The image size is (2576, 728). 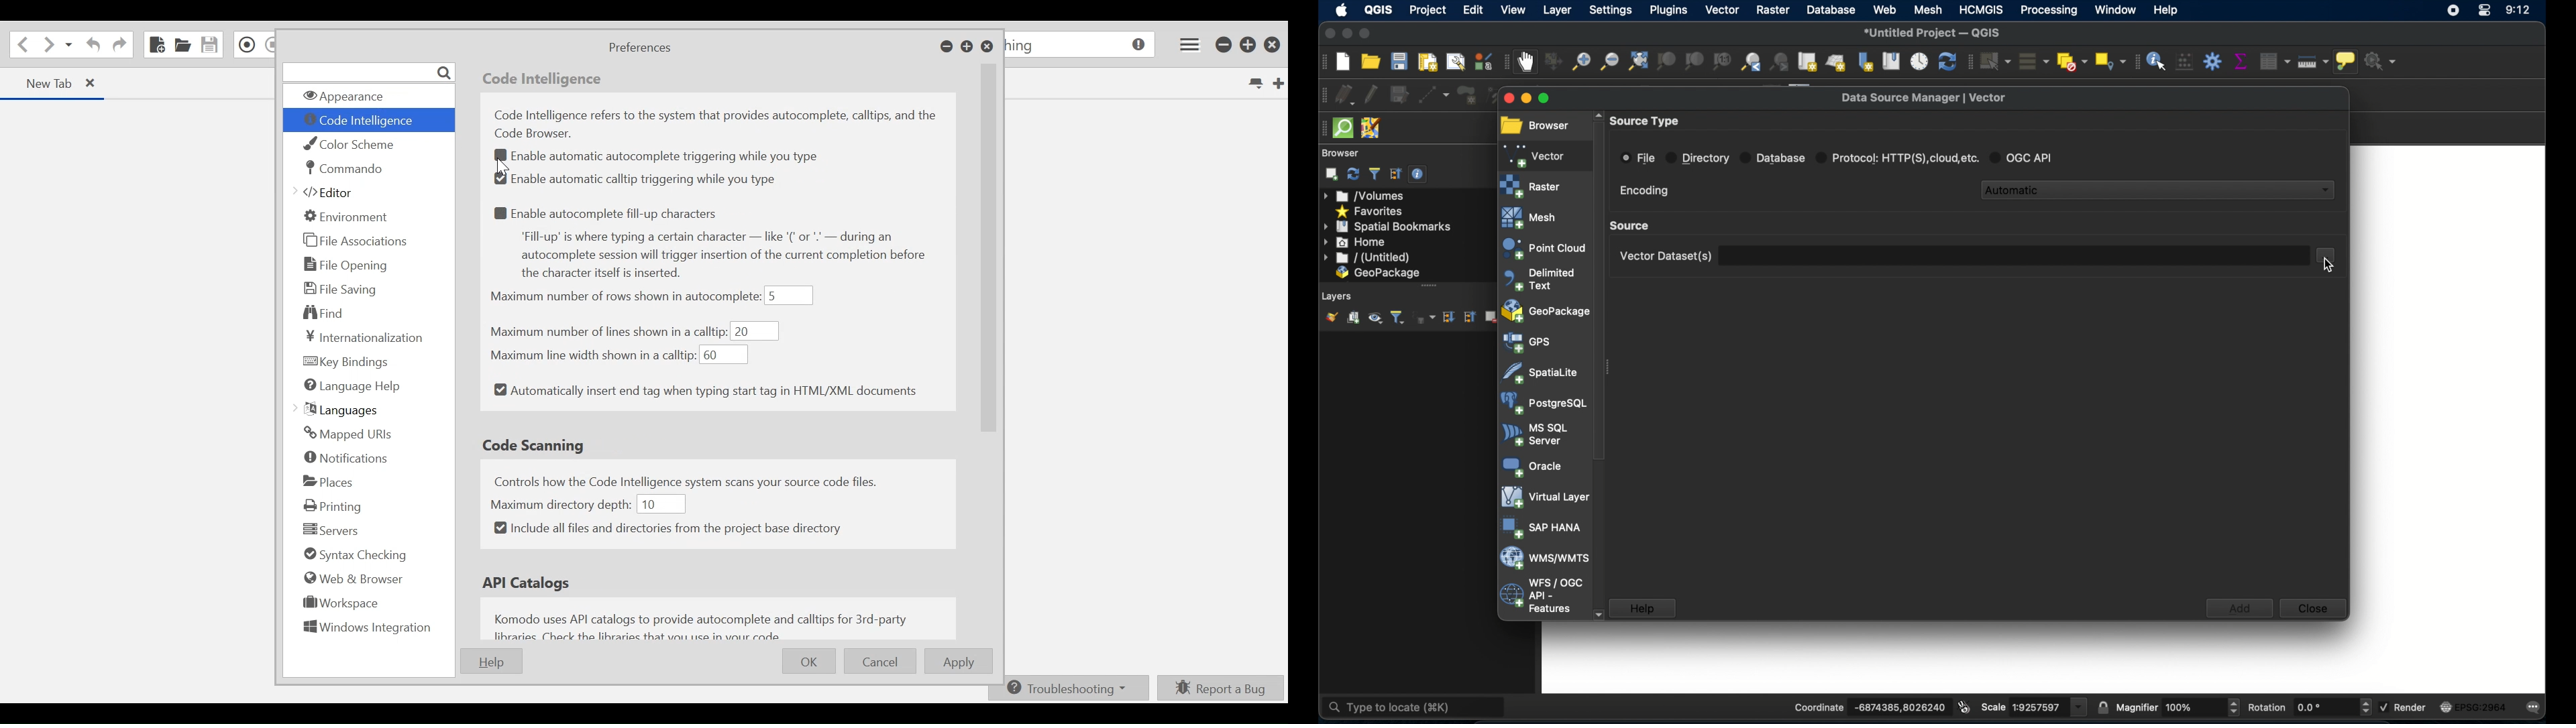 I want to click on maximize, so click(x=1367, y=34).